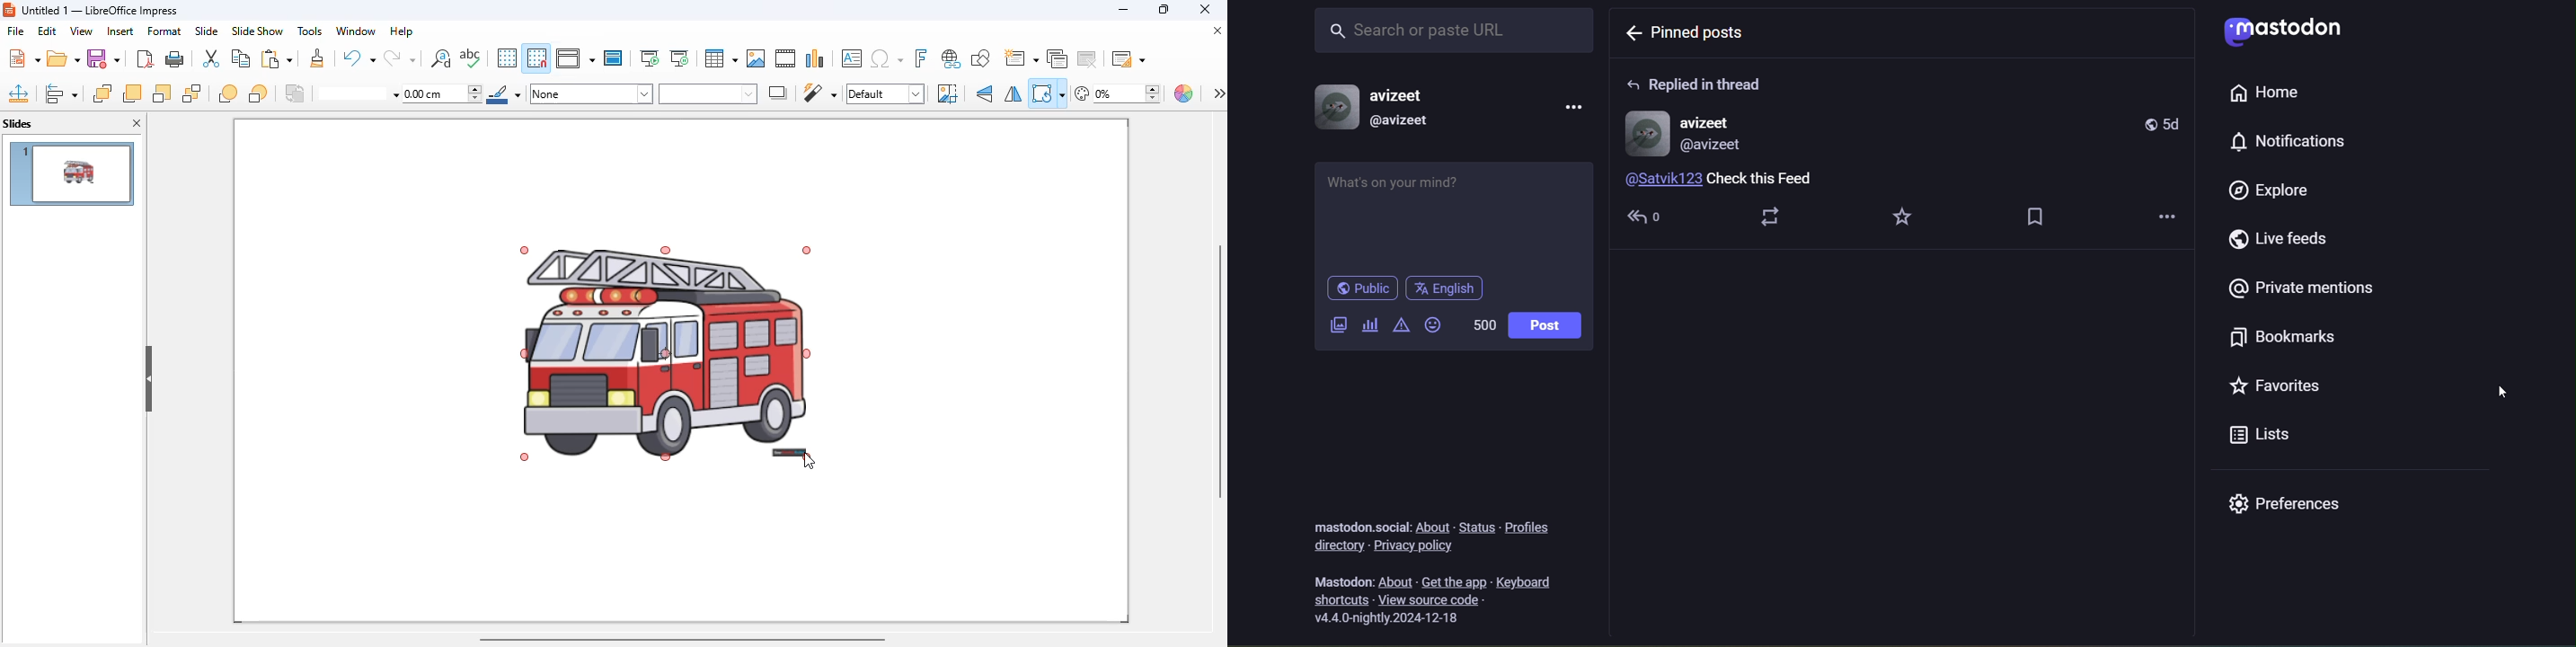  What do you see at coordinates (145, 58) in the screenshot?
I see `export directly as PDF` at bounding box center [145, 58].